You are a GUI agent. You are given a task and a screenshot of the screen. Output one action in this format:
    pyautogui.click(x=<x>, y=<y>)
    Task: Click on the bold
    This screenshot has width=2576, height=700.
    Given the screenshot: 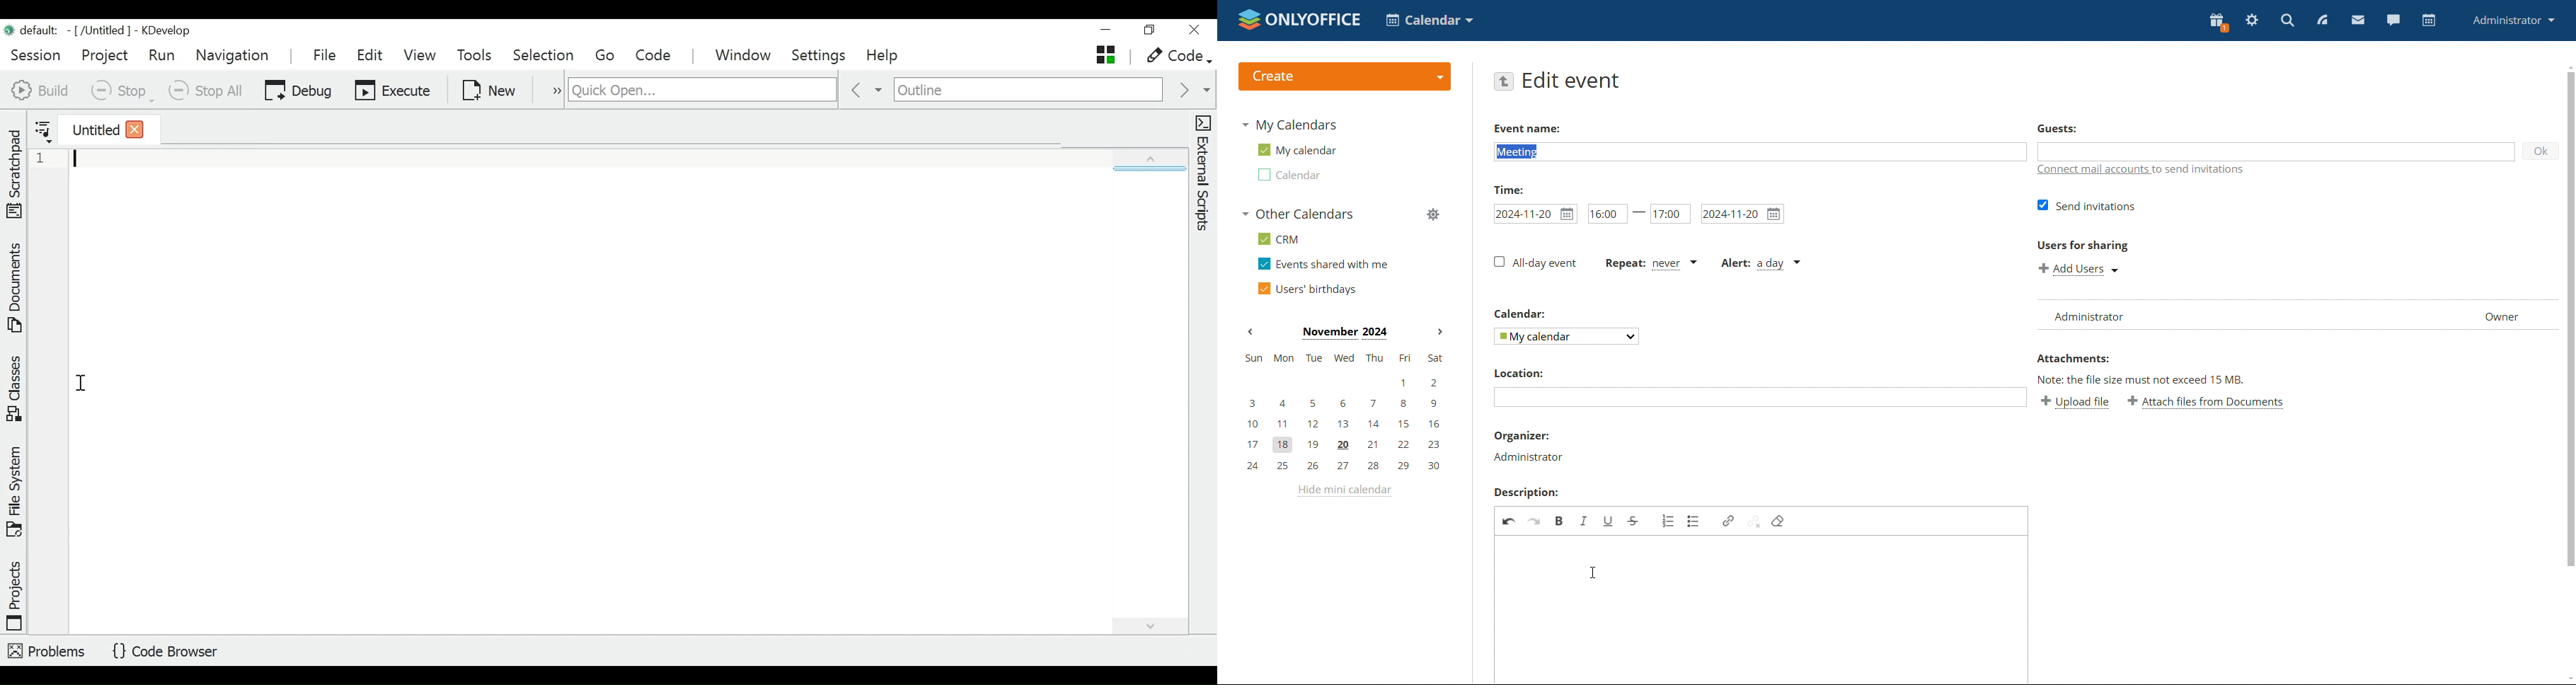 What is the action you would take?
    pyautogui.click(x=1561, y=520)
    